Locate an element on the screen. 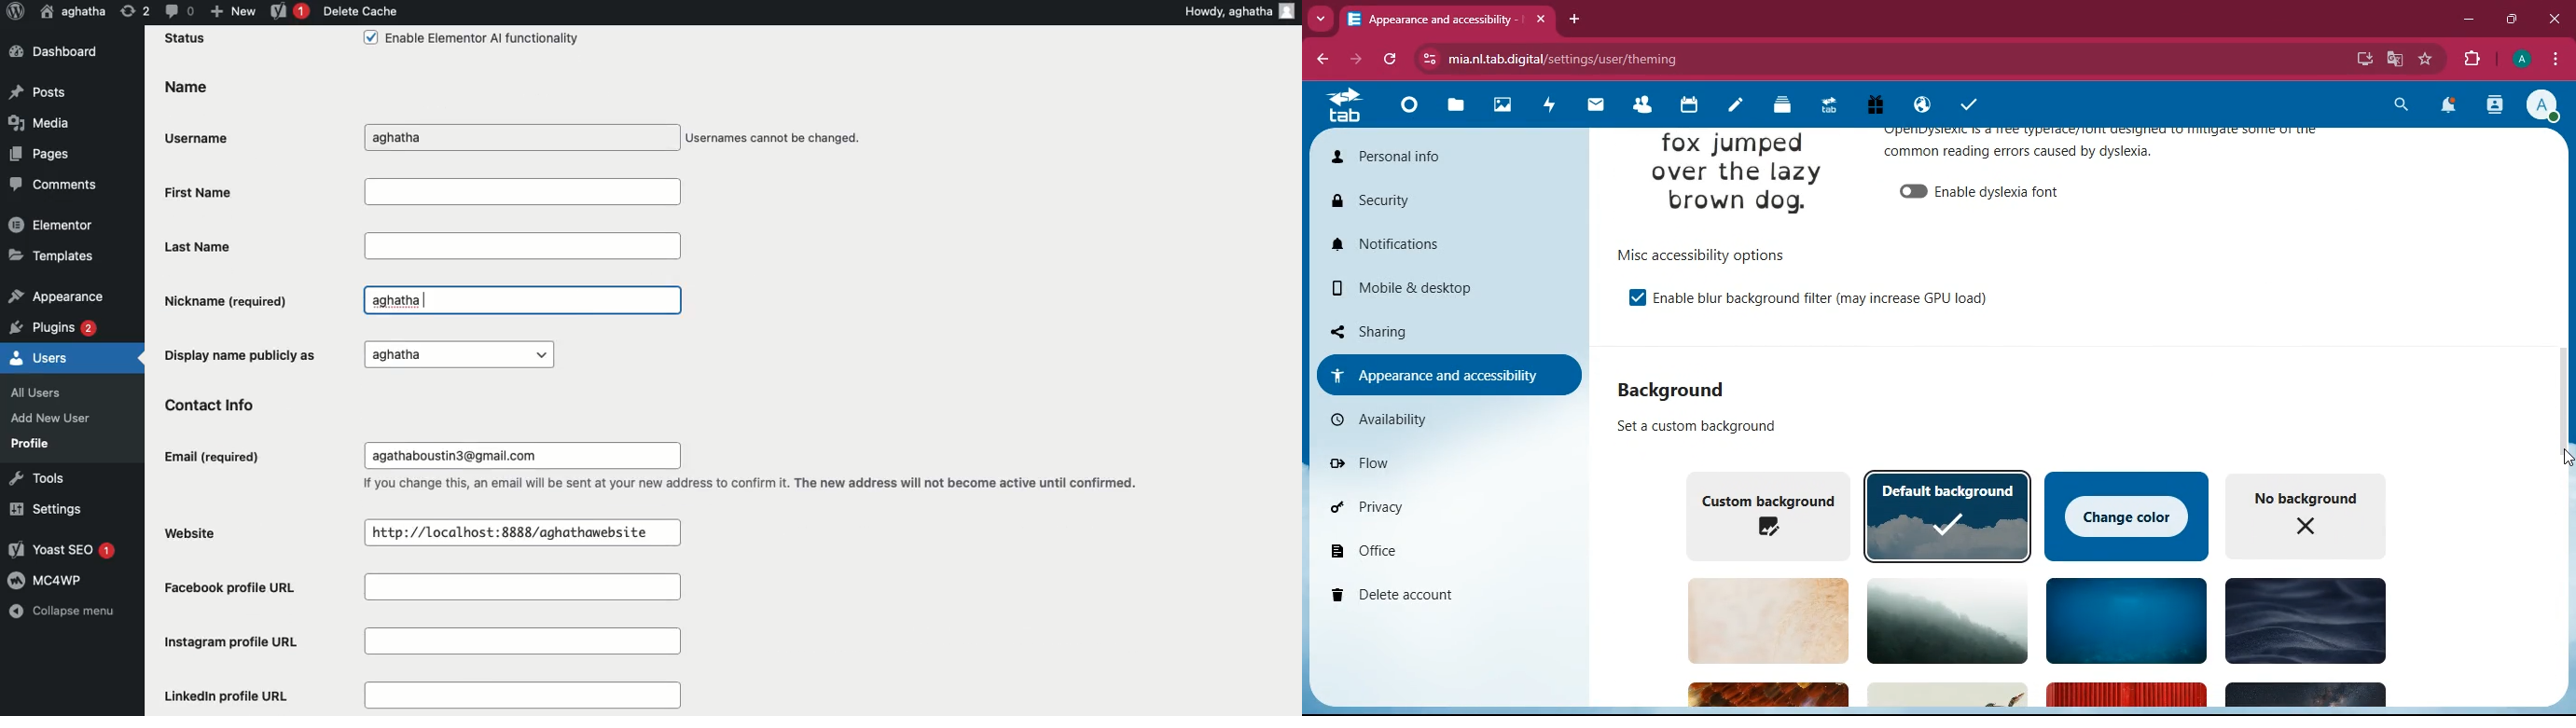 Image resolution: width=2576 pixels, height=728 pixels. Add New User is located at coordinates (49, 418).